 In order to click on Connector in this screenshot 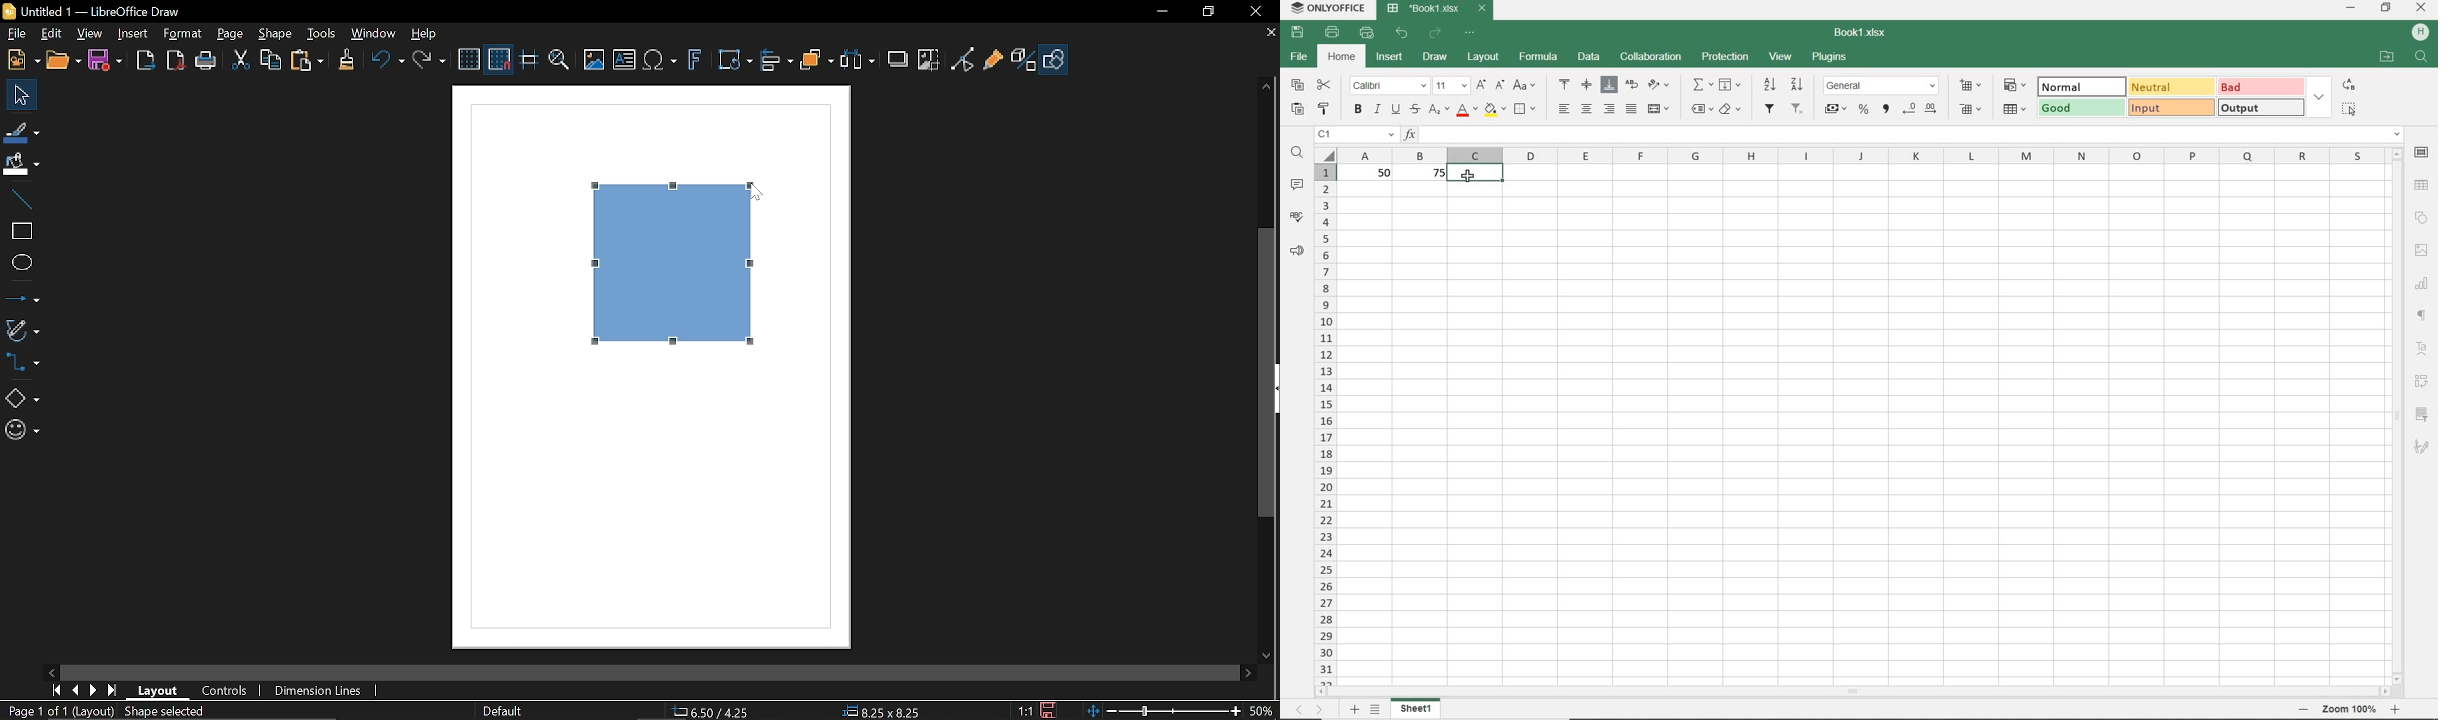, I will do `click(26, 365)`.